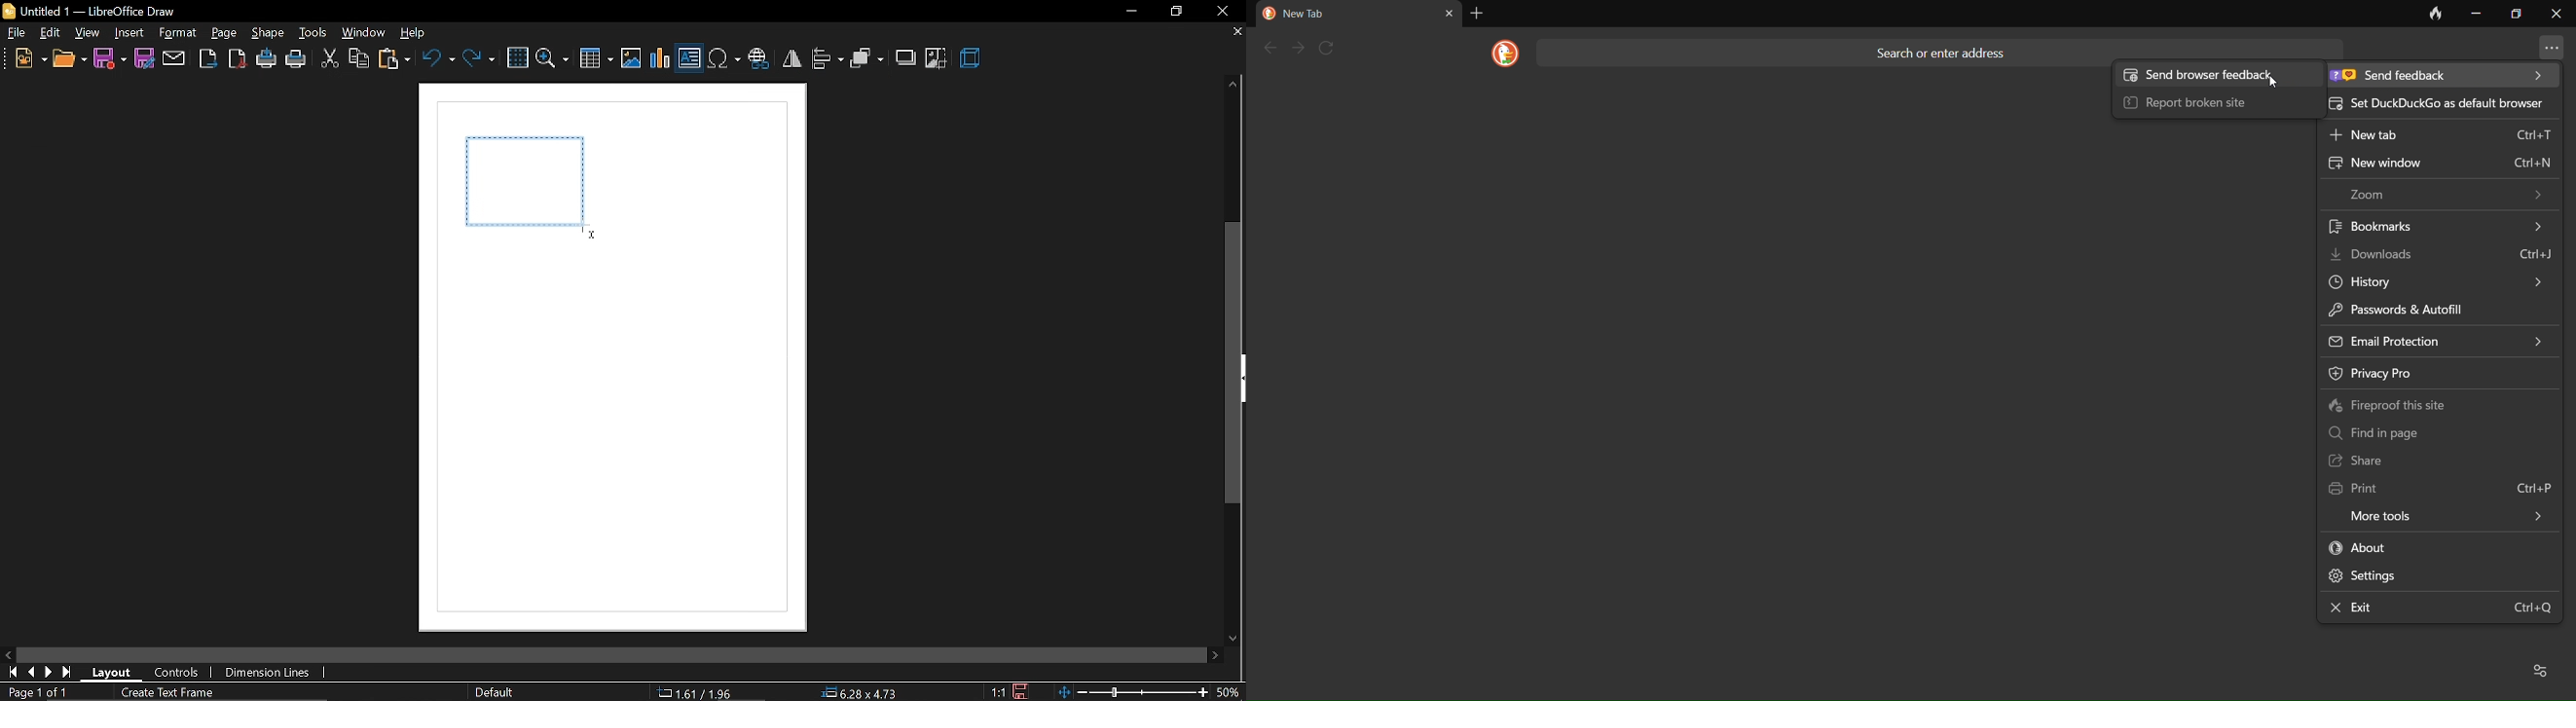 The height and width of the screenshot is (728, 2576). What do you see at coordinates (34, 674) in the screenshot?
I see `previous page` at bounding box center [34, 674].